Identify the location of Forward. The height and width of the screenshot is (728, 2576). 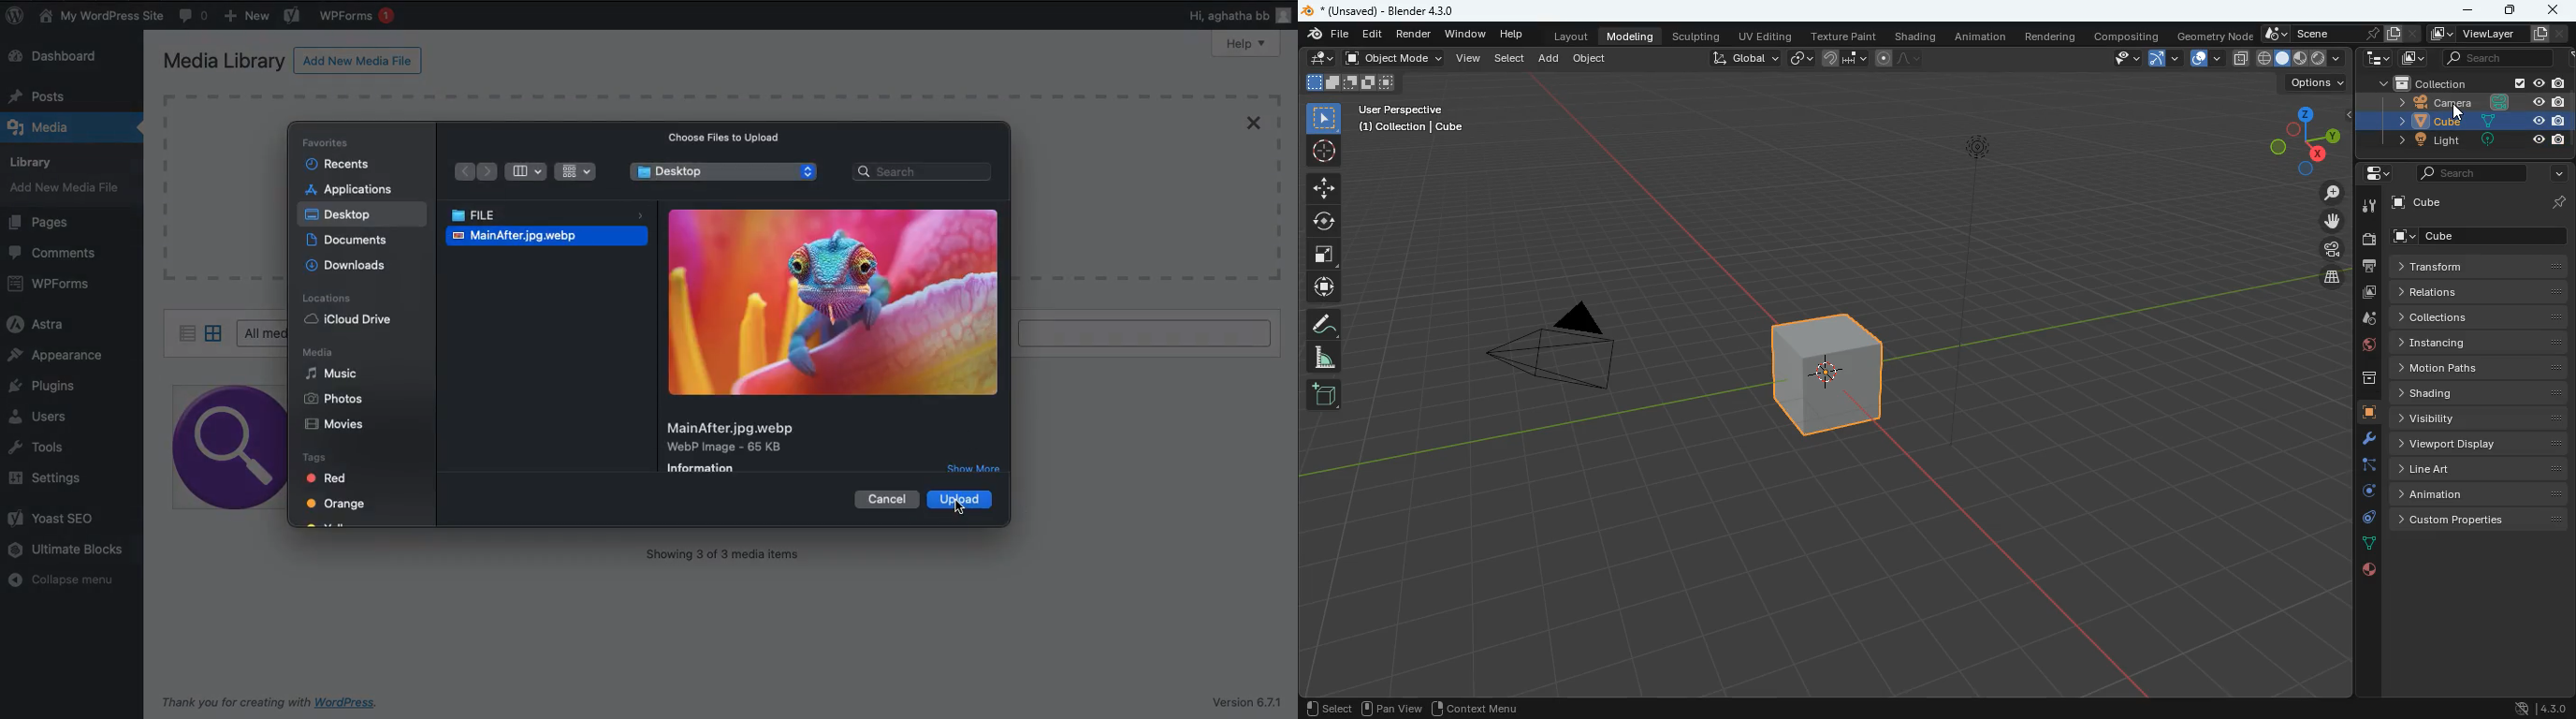
(489, 173).